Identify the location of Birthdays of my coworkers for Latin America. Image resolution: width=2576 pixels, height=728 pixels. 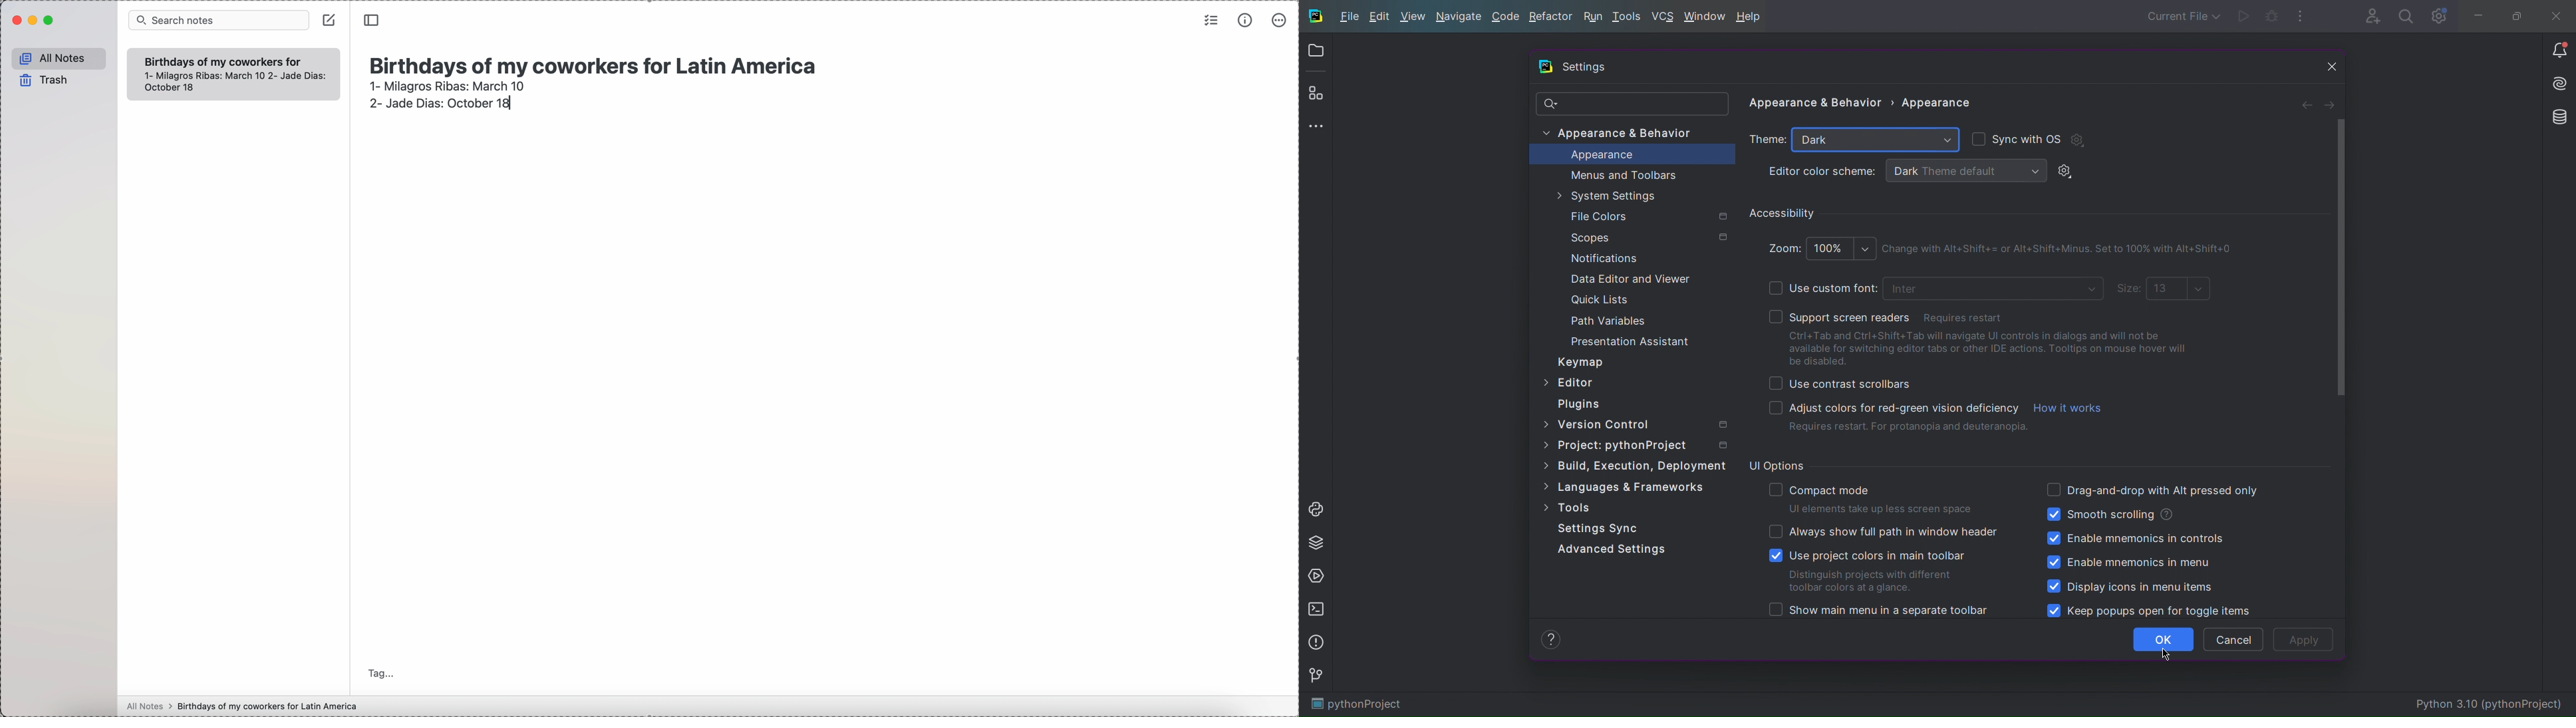
(598, 63).